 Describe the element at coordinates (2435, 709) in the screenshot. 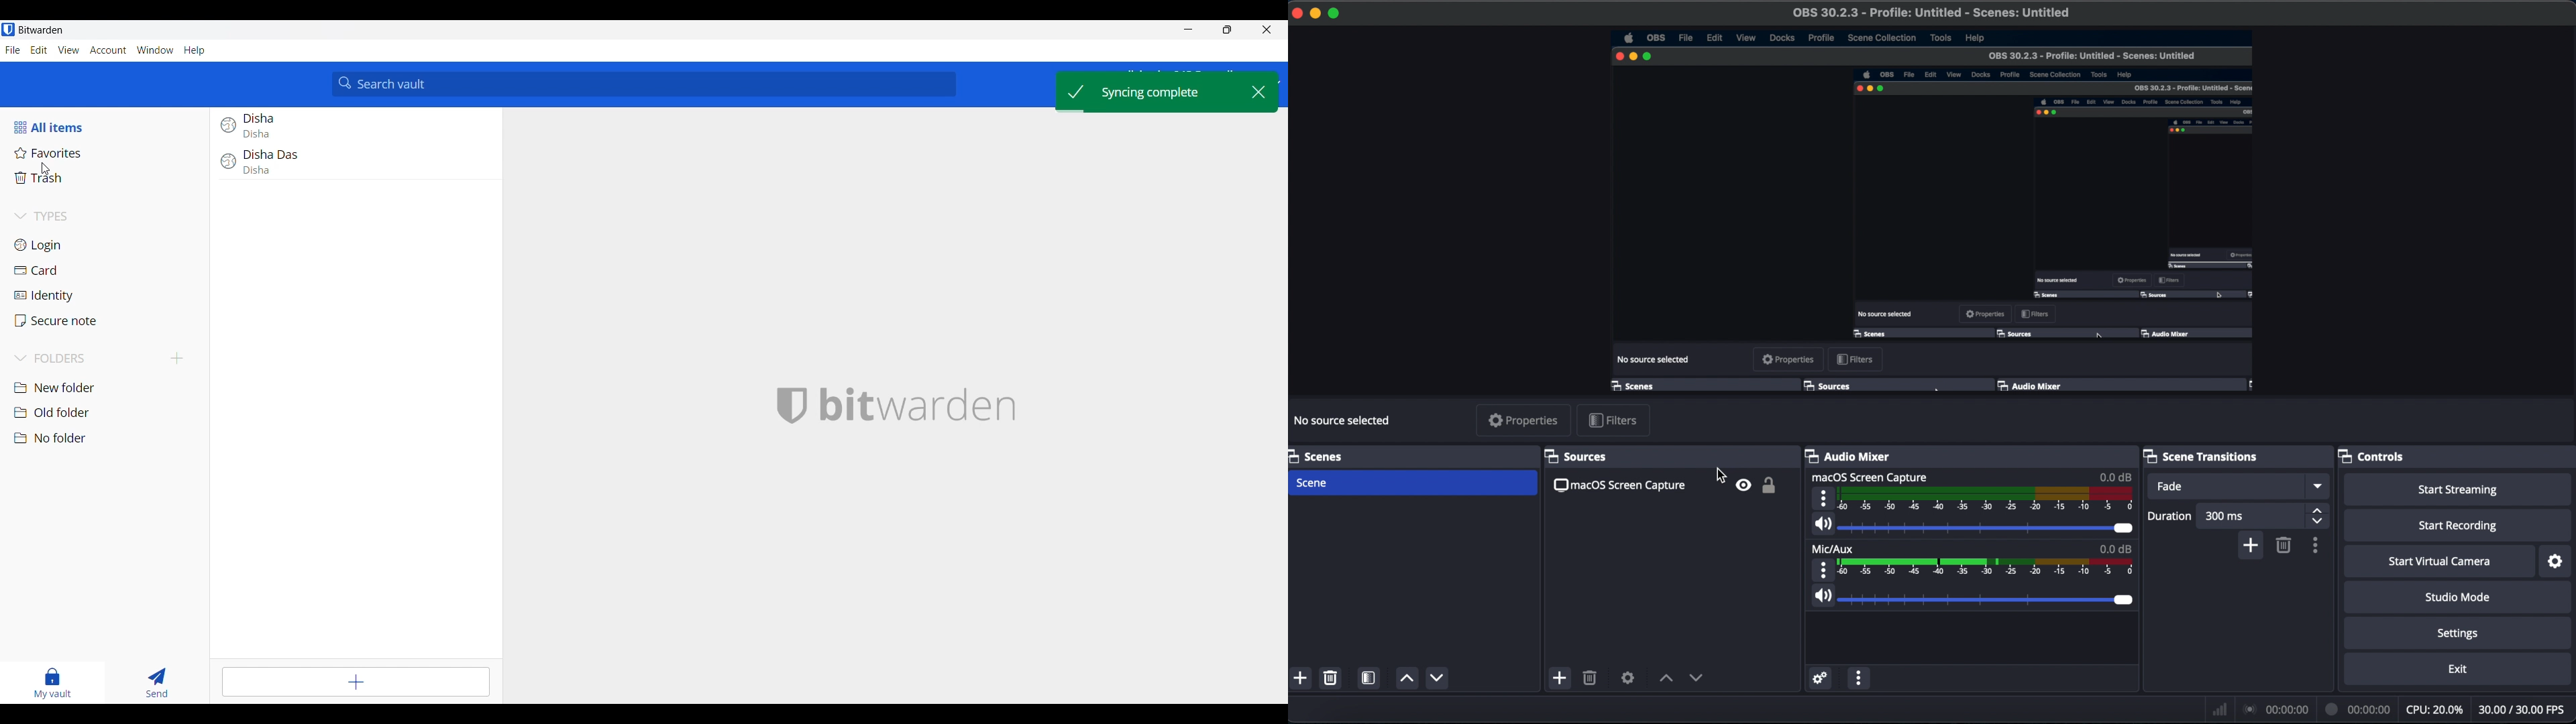

I see `CPU usage` at that location.